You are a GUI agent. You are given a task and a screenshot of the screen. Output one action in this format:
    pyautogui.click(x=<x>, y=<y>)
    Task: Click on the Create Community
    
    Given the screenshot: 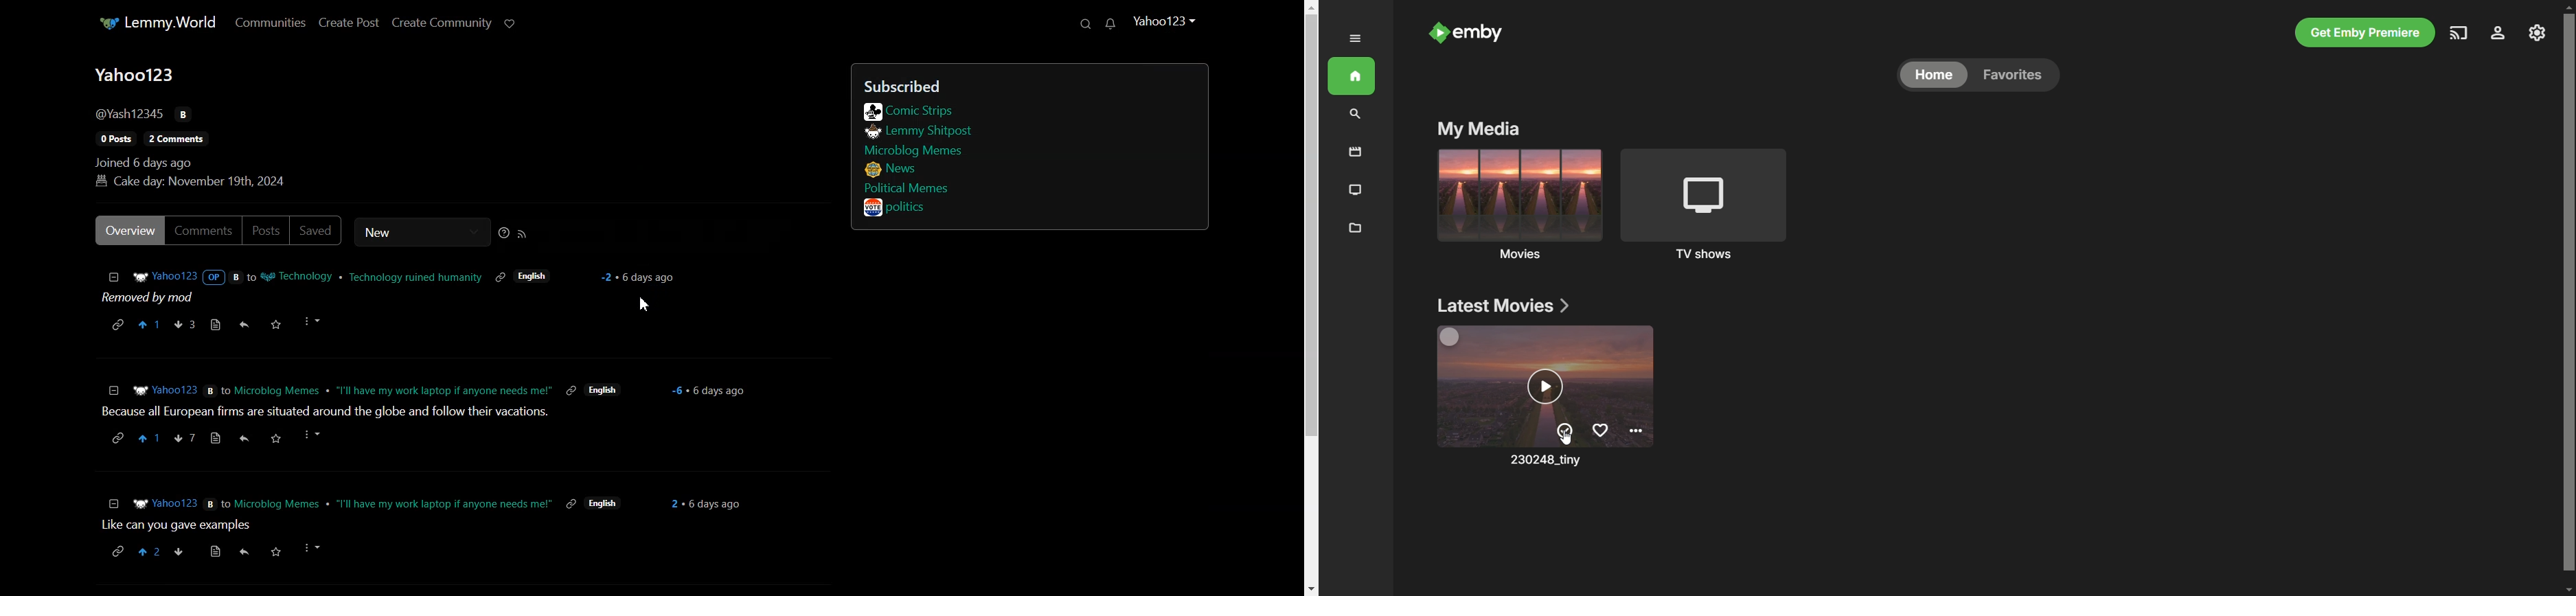 What is the action you would take?
    pyautogui.click(x=442, y=23)
    